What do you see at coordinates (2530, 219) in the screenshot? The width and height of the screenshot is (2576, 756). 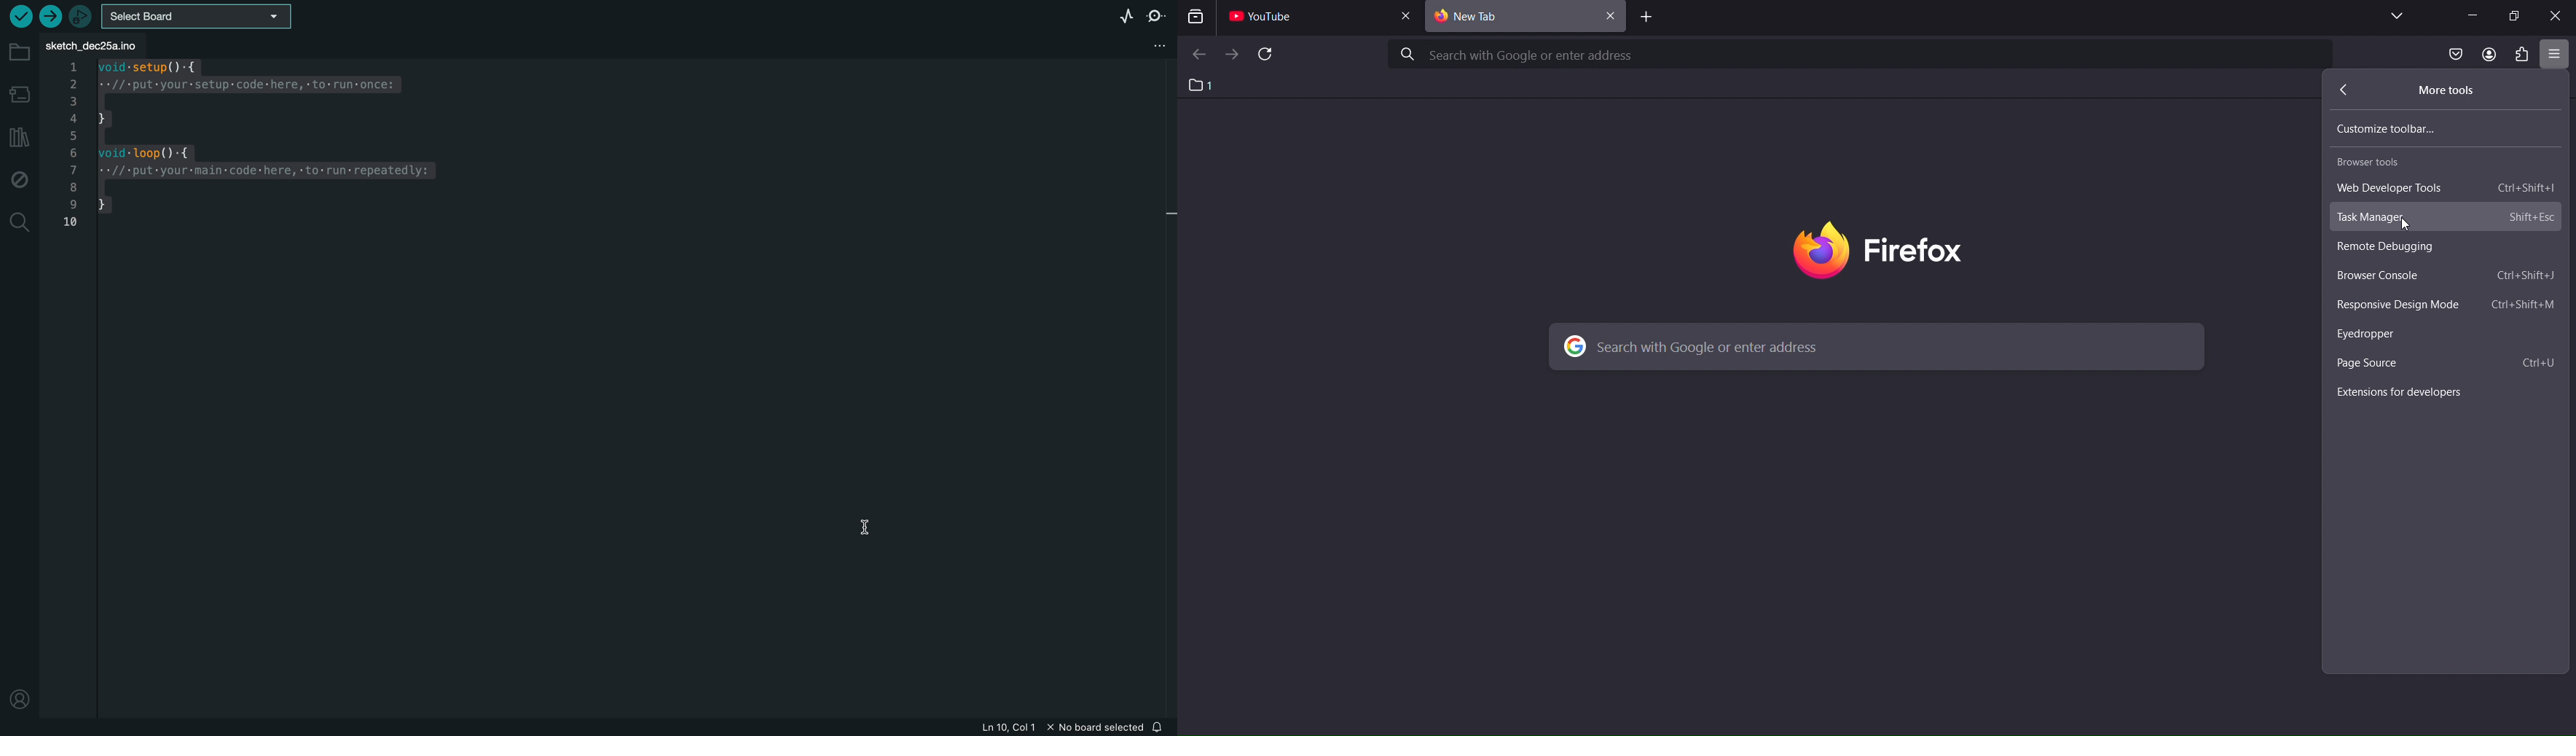 I see `Shift+Esc` at bounding box center [2530, 219].